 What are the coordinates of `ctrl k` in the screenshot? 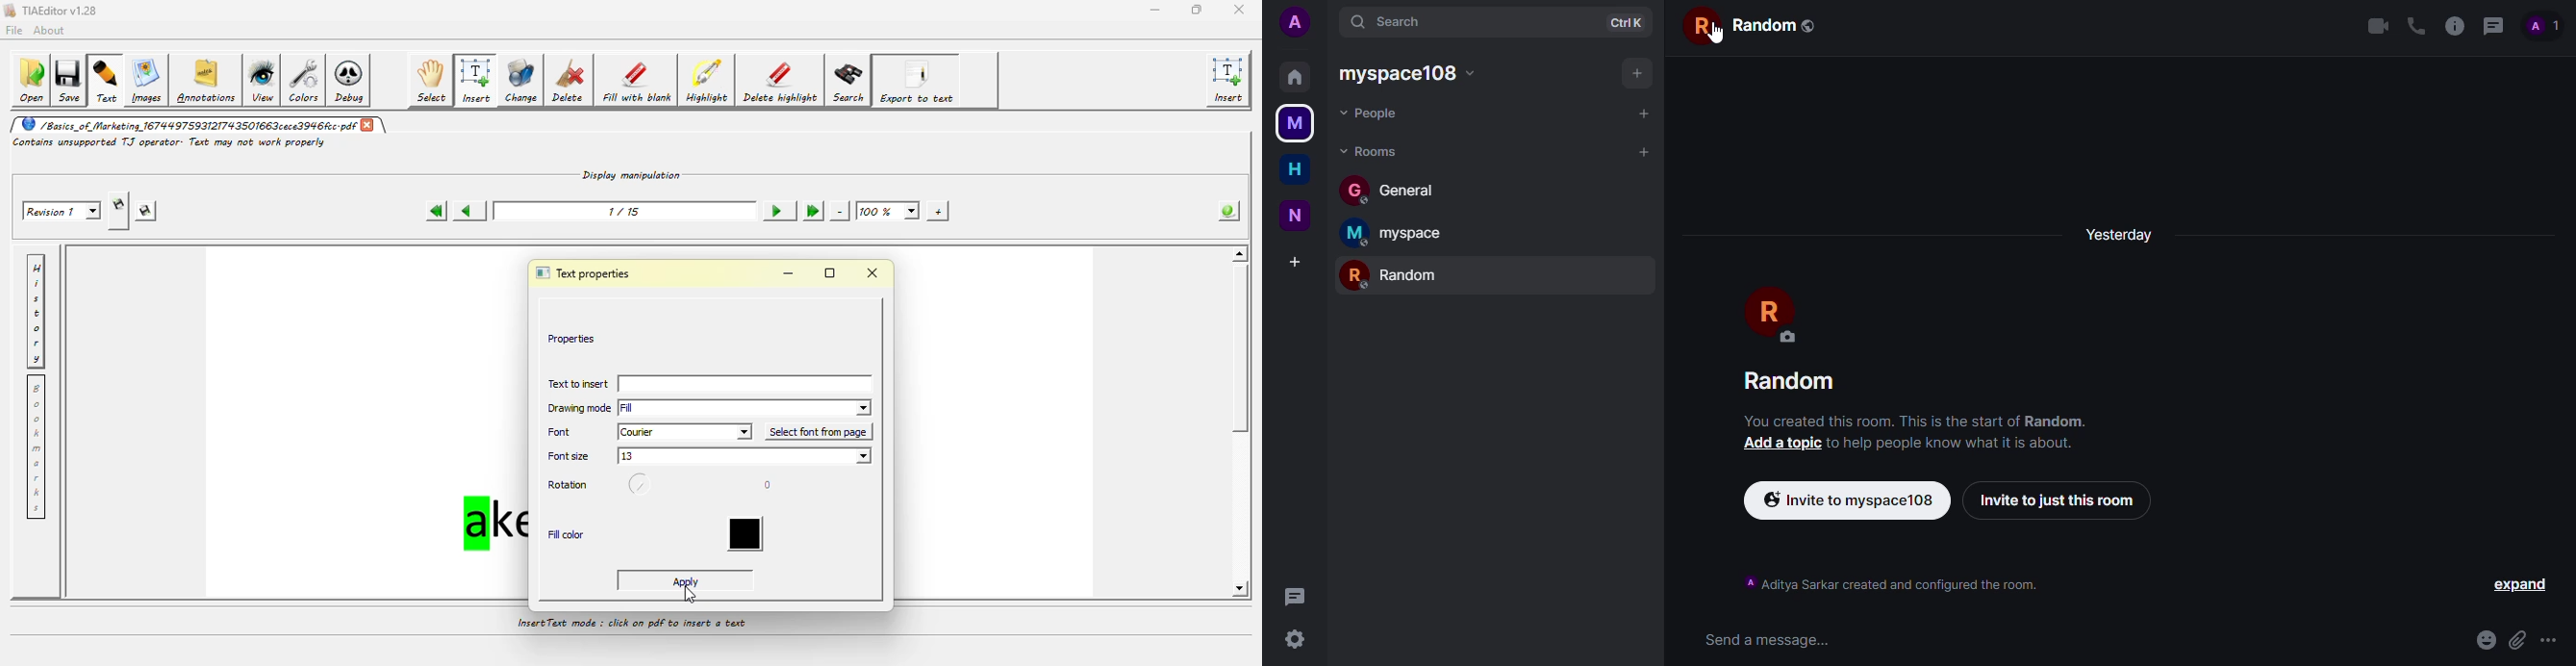 It's located at (1625, 20).